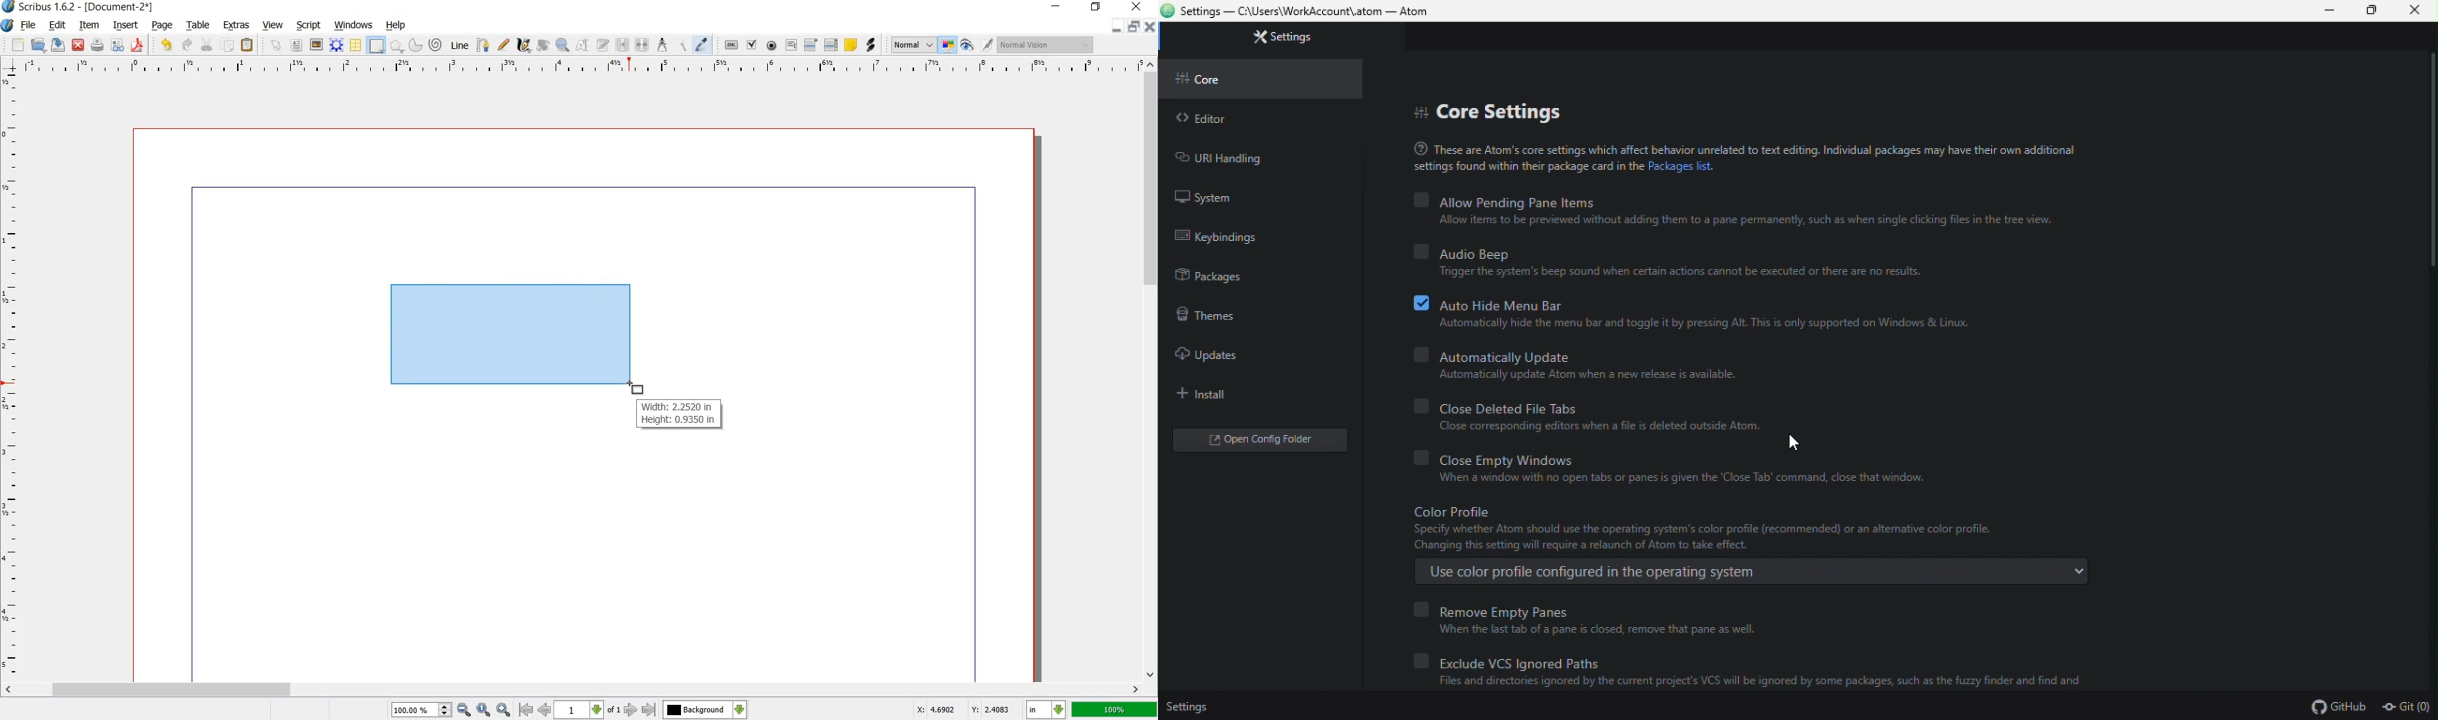 This screenshot has width=2464, height=728. I want to click on SCROLLBAR, so click(1152, 370).